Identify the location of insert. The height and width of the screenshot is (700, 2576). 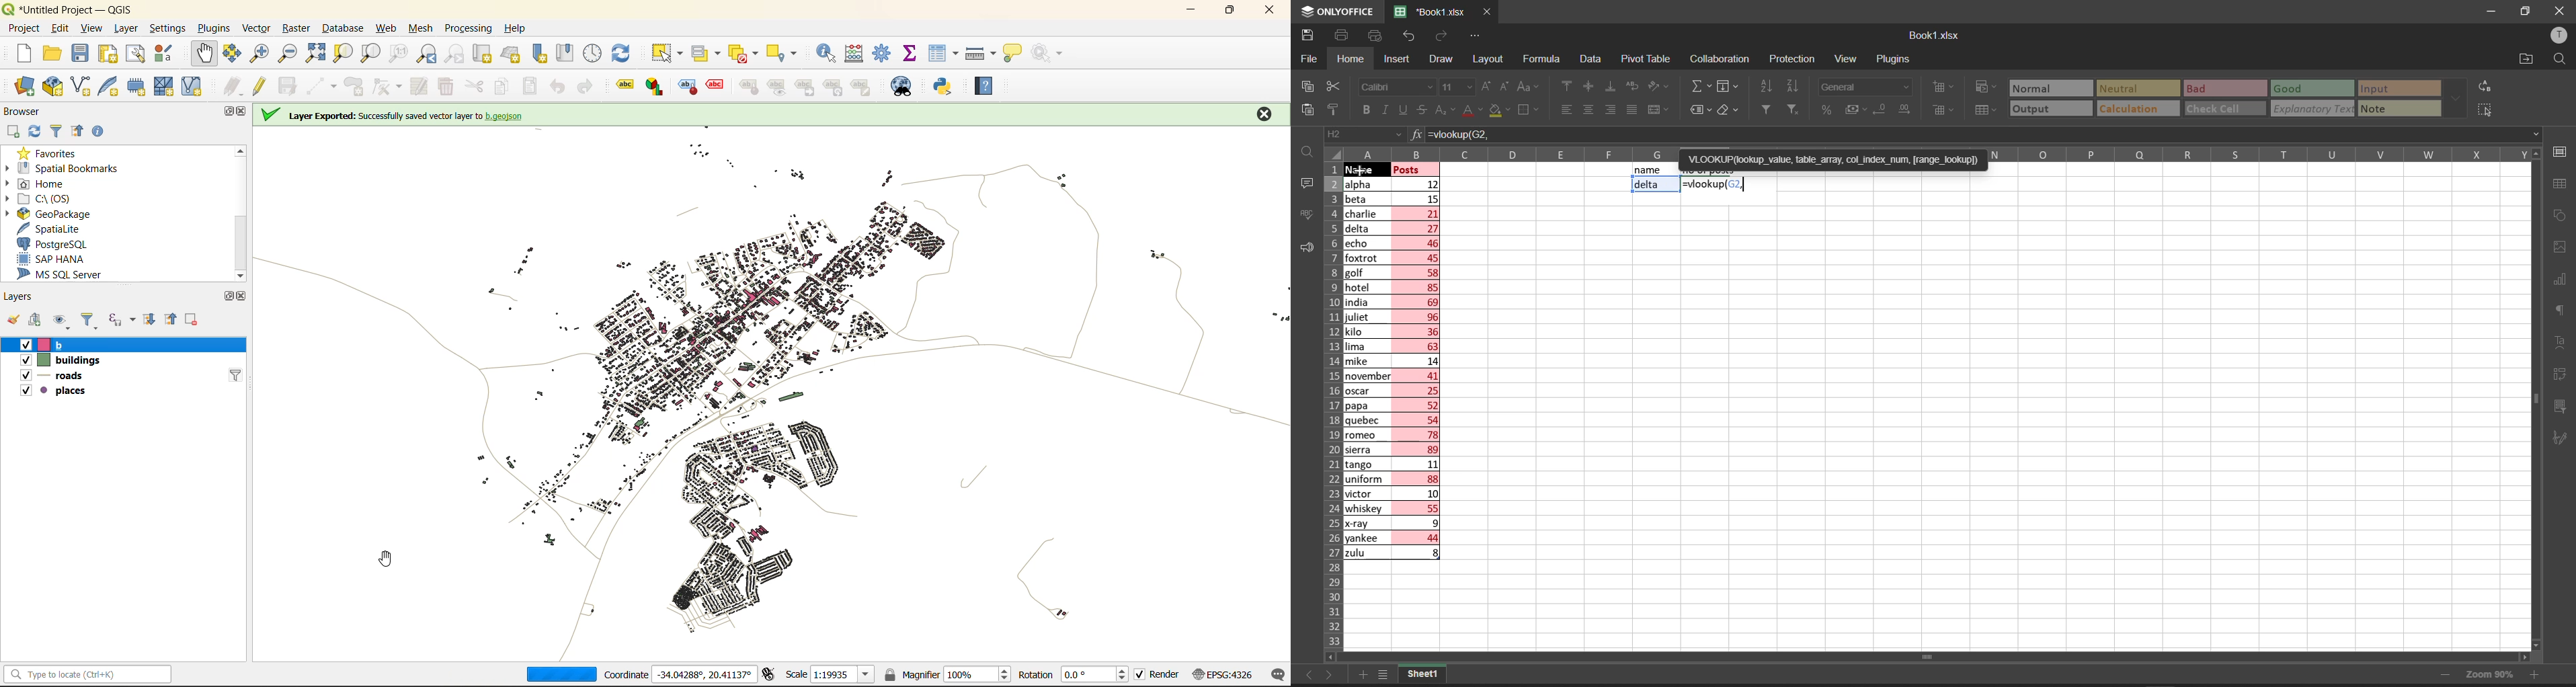
(1396, 60).